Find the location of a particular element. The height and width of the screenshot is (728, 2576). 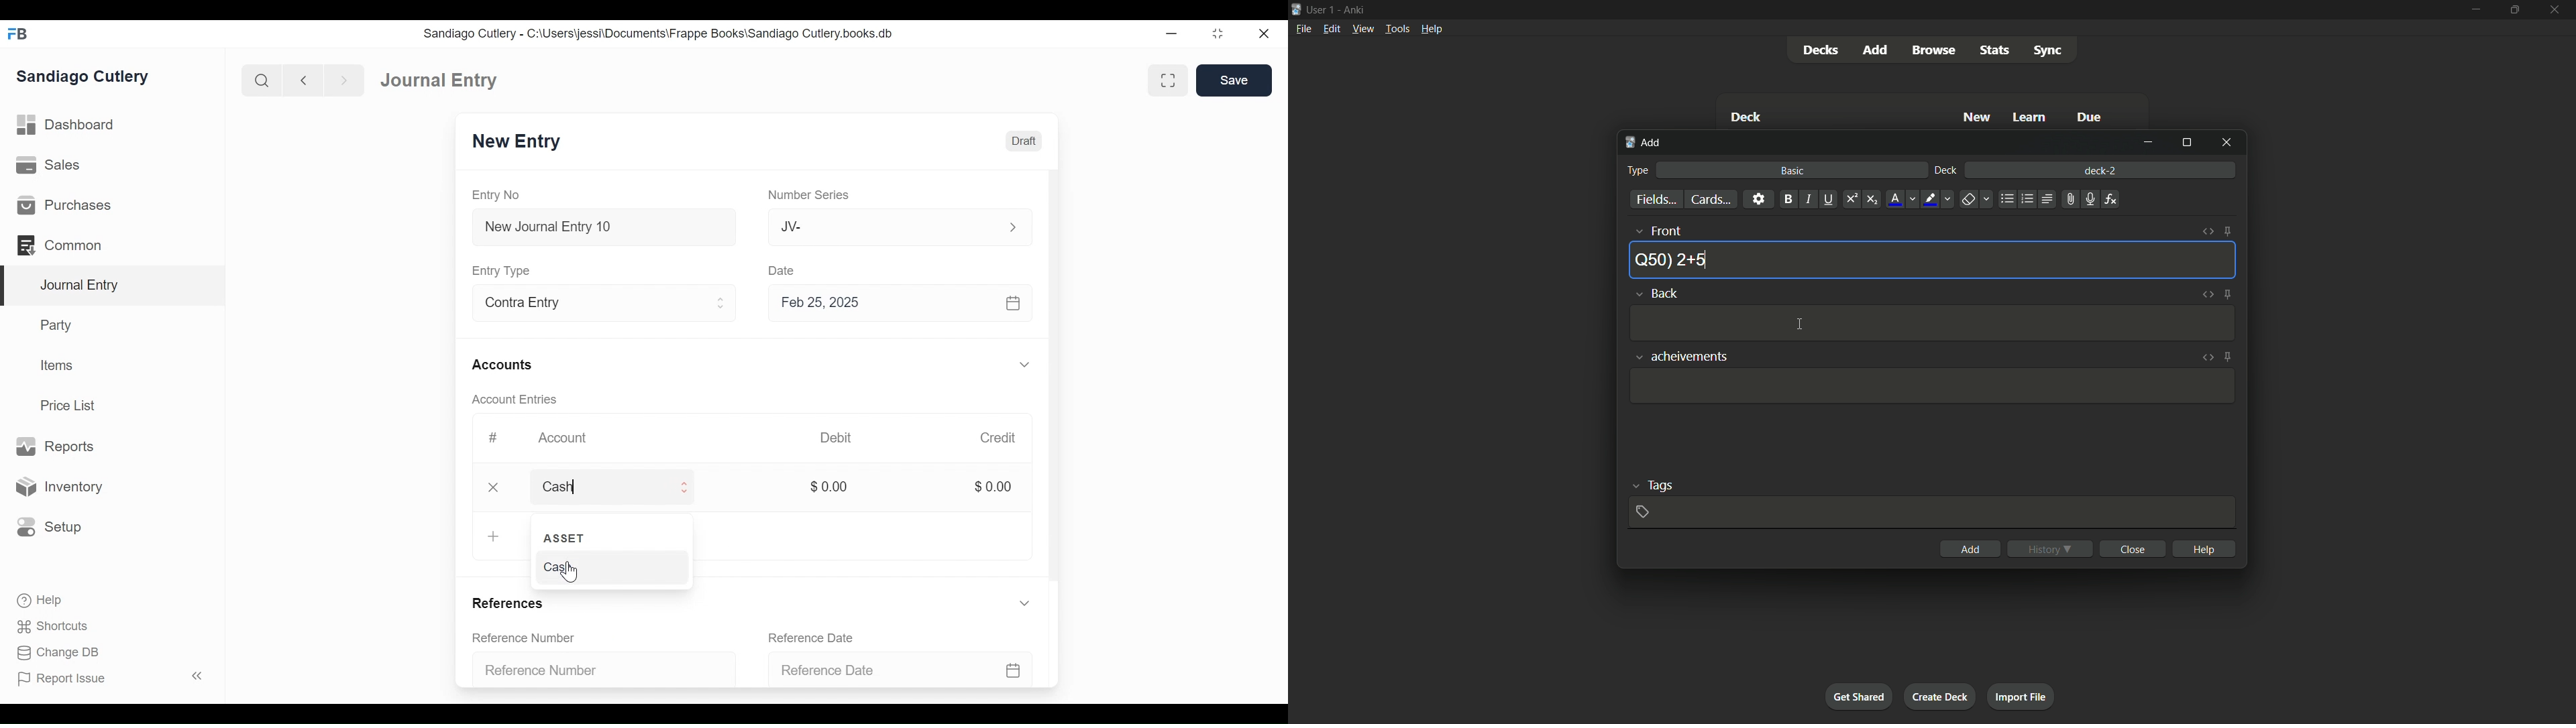

Save is located at coordinates (1234, 80).